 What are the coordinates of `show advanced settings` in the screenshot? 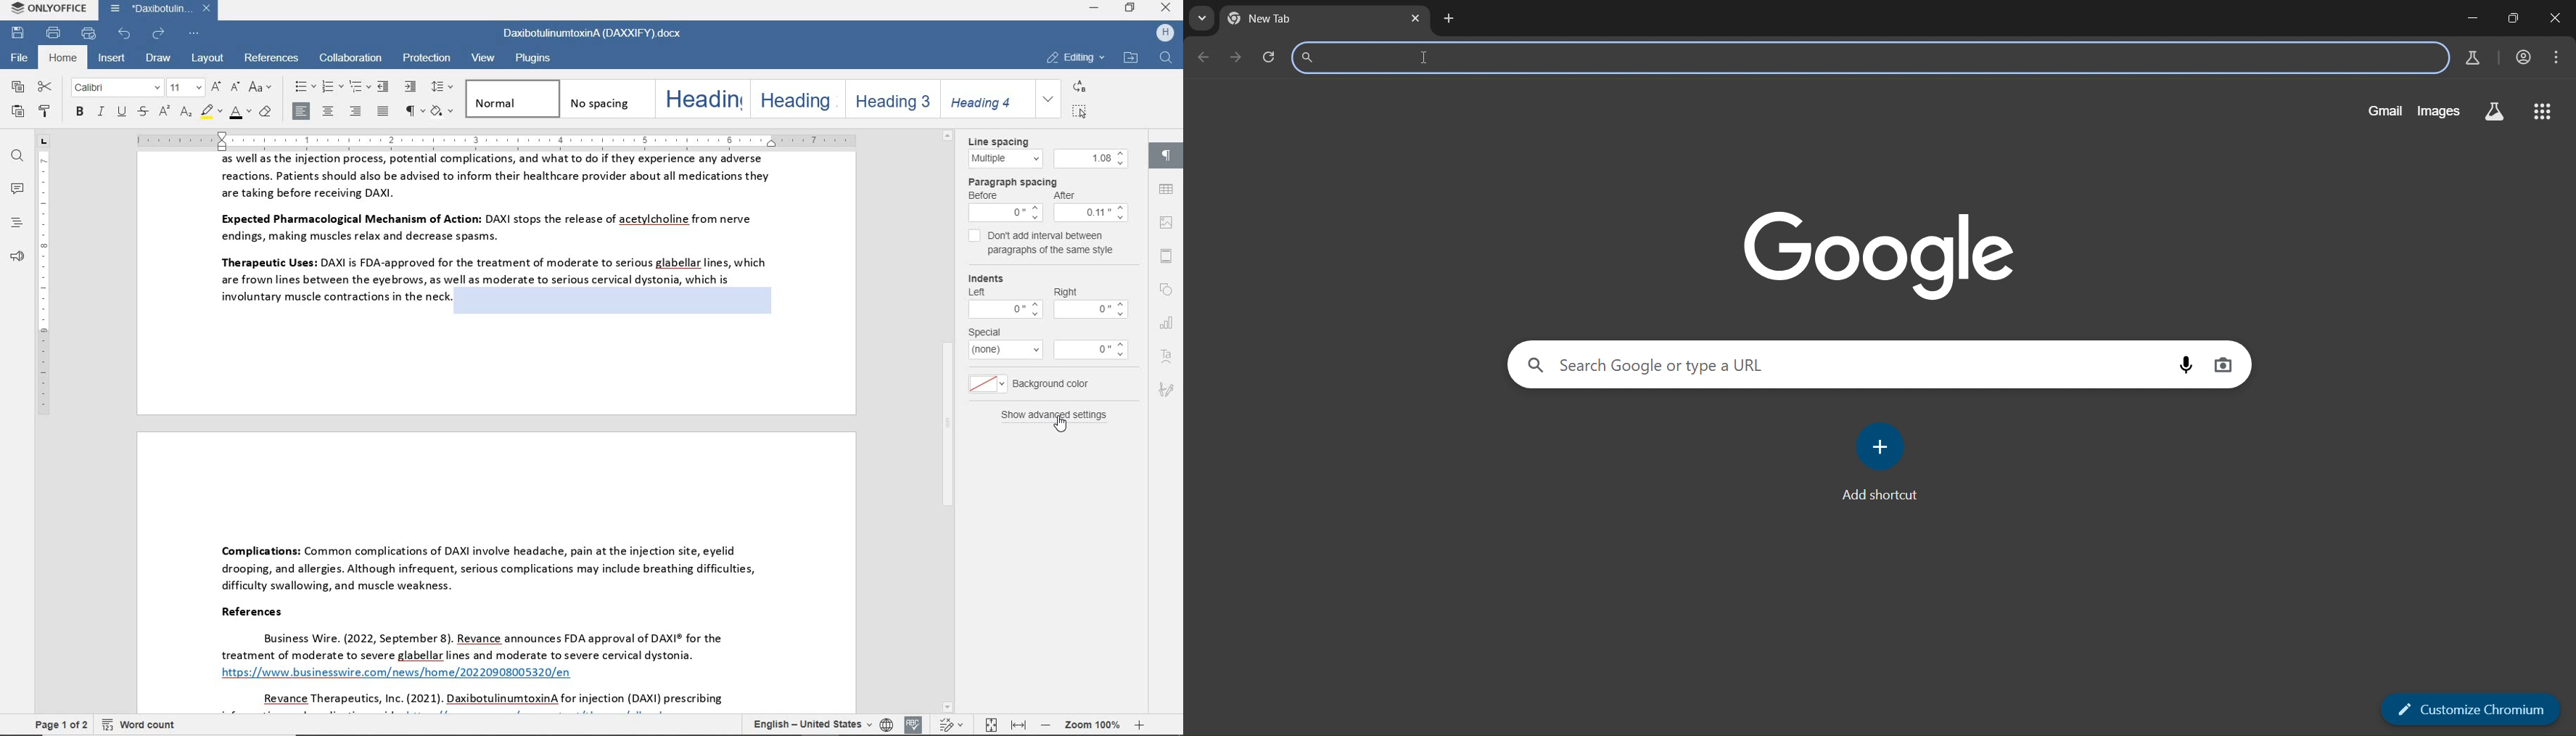 It's located at (1048, 415).